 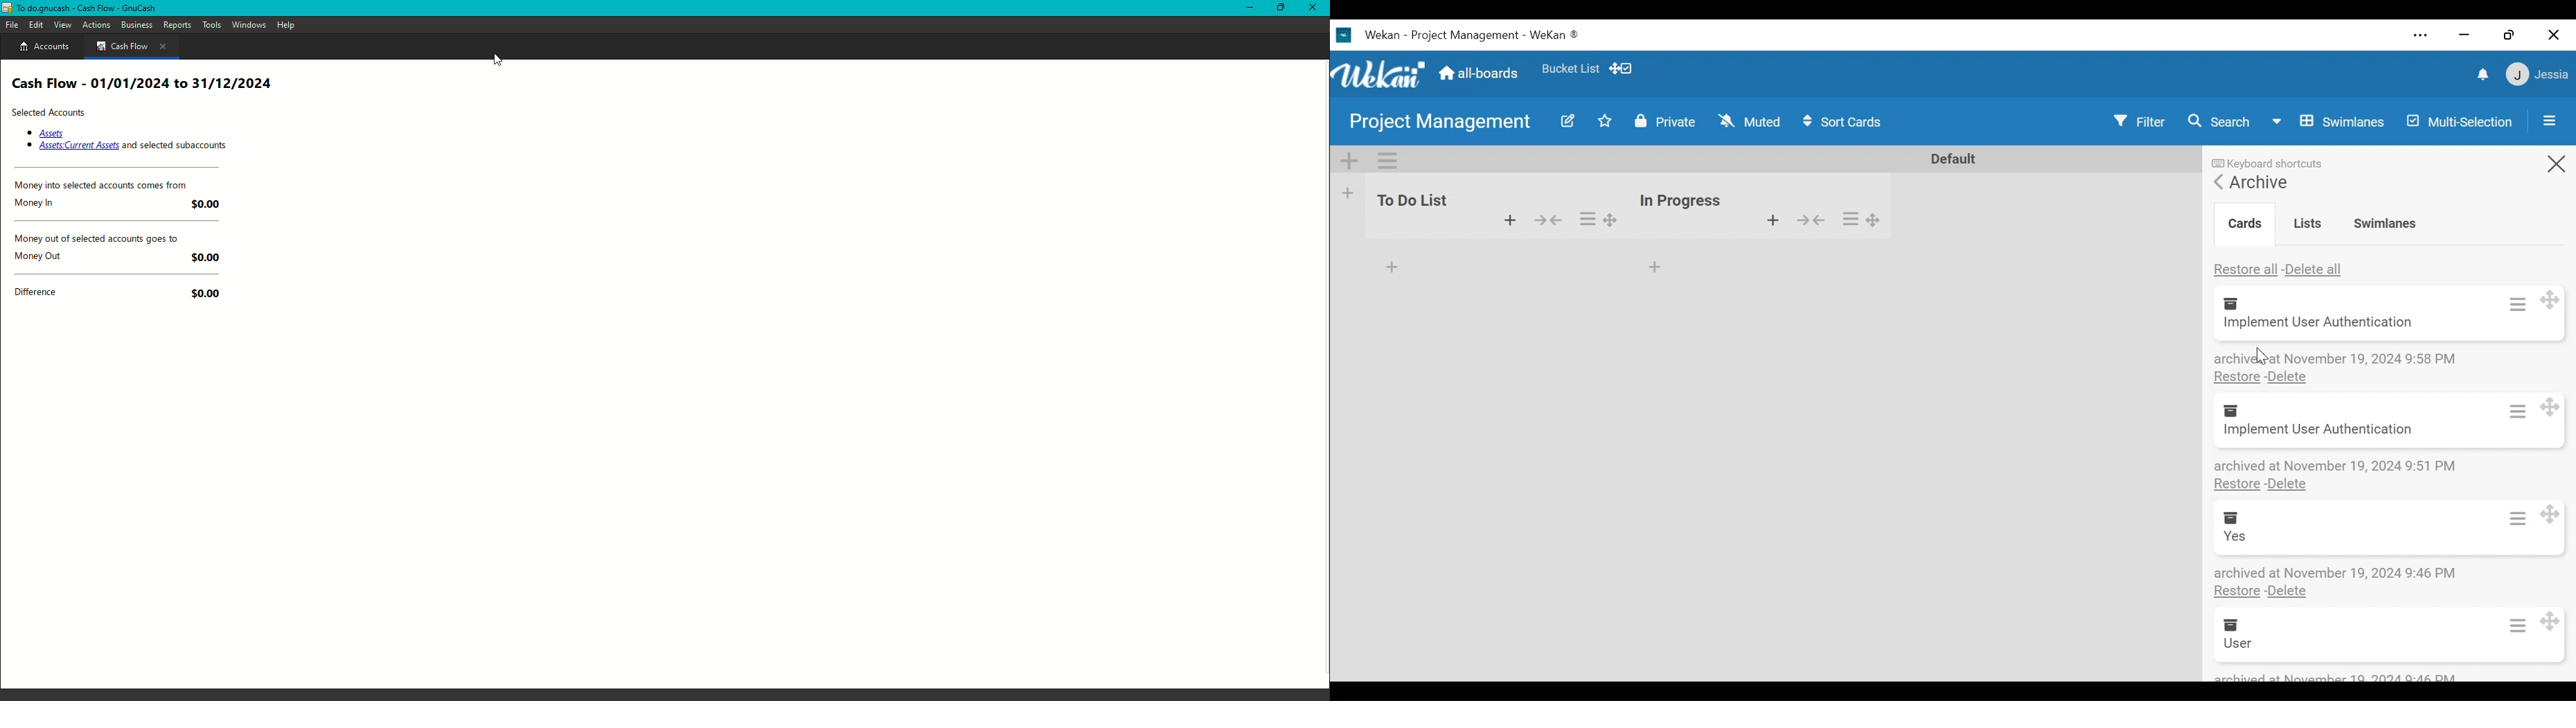 What do you see at coordinates (47, 48) in the screenshot?
I see `Account` at bounding box center [47, 48].